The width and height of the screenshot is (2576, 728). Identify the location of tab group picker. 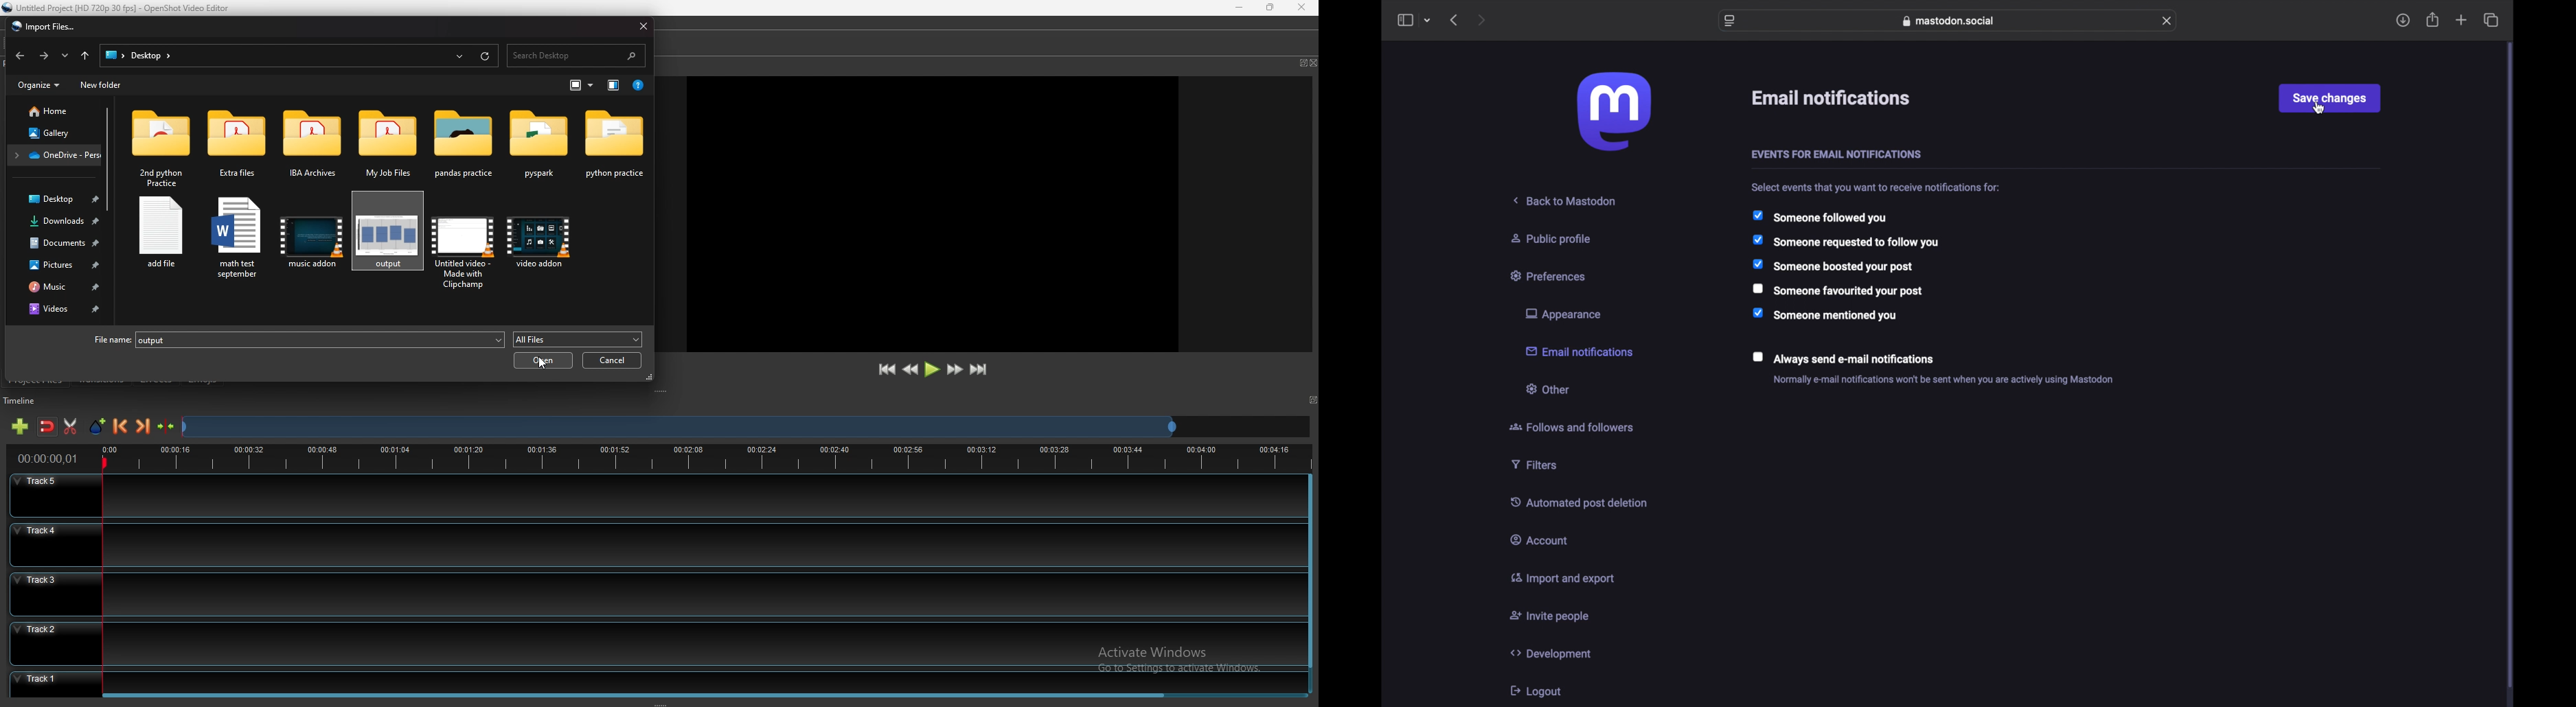
(1427, 20).